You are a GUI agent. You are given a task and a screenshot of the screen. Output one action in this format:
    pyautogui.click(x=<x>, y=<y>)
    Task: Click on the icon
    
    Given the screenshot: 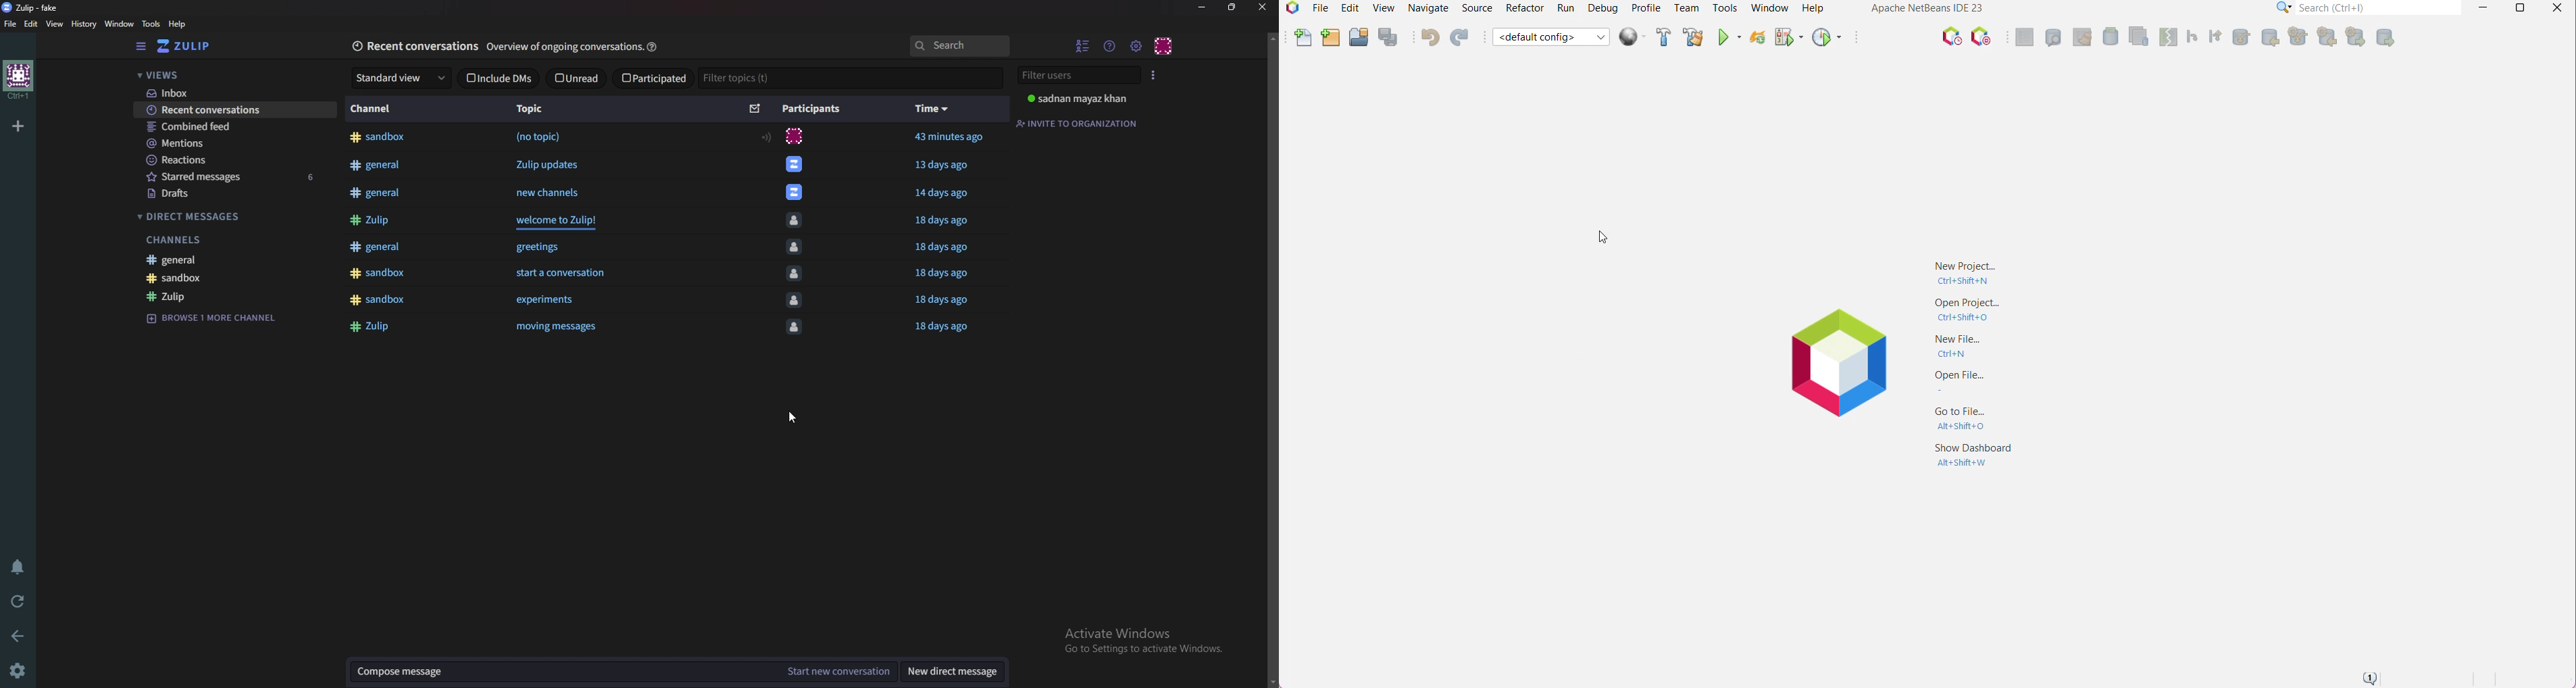 What is the action you would take?
    pyautogui.click(x=798, y=220)
    